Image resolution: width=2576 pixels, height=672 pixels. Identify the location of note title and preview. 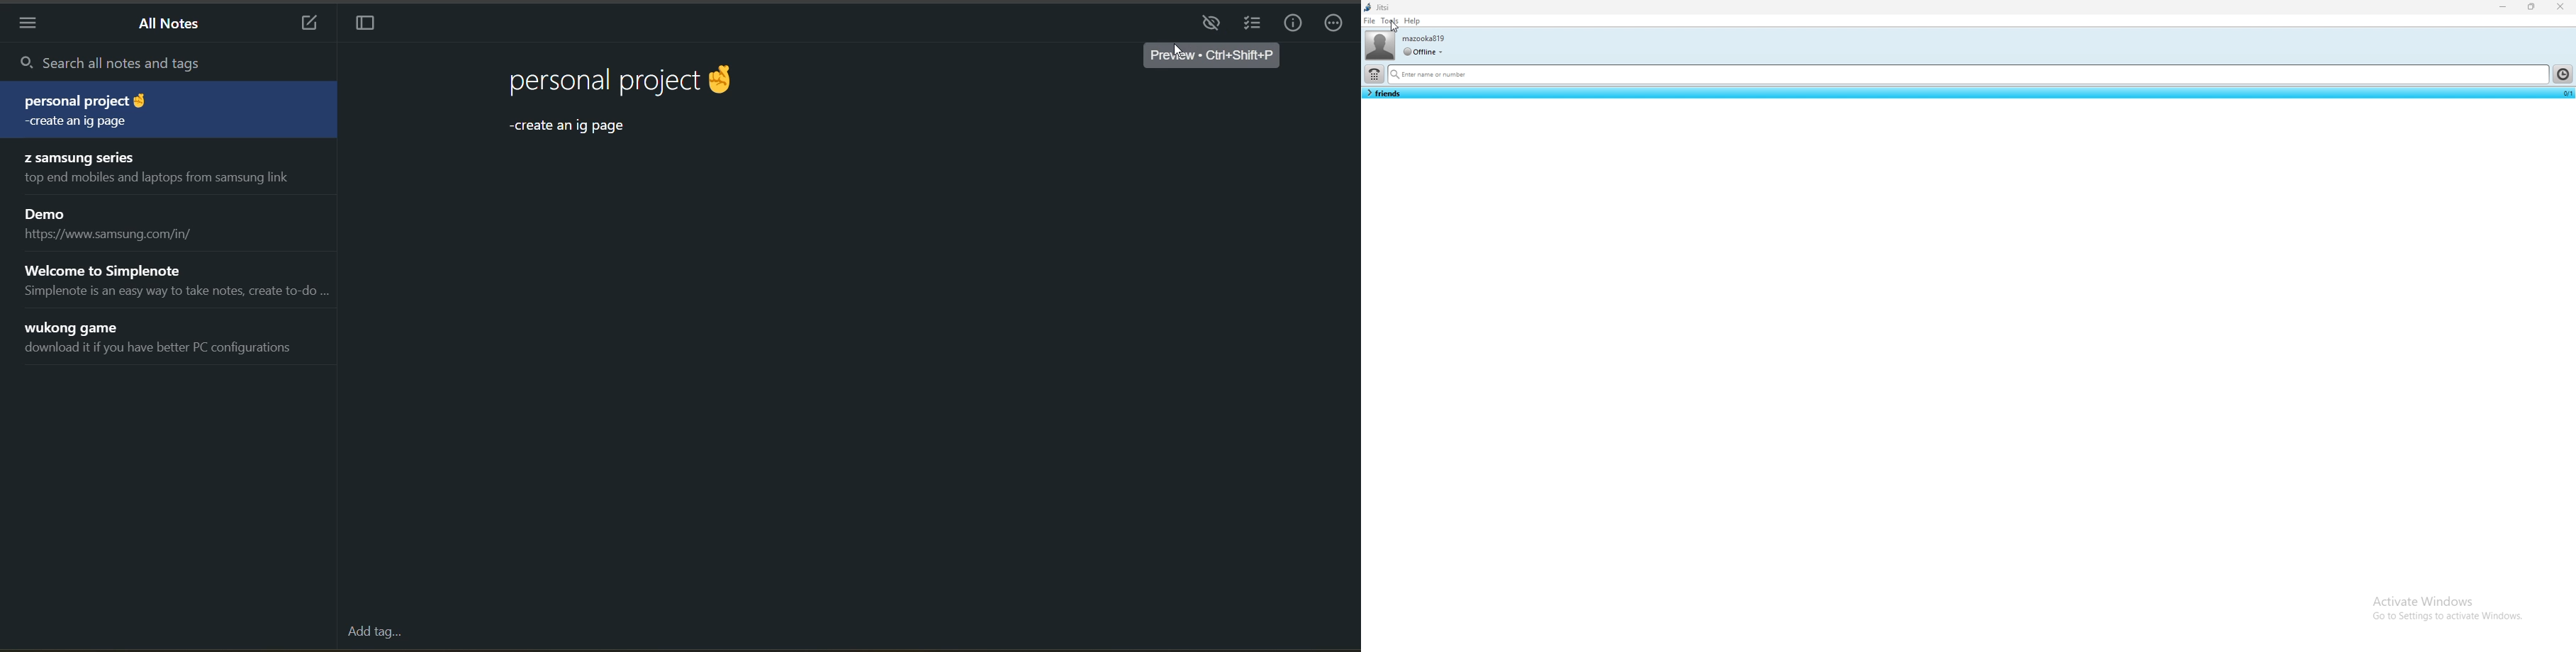
(164, 337).